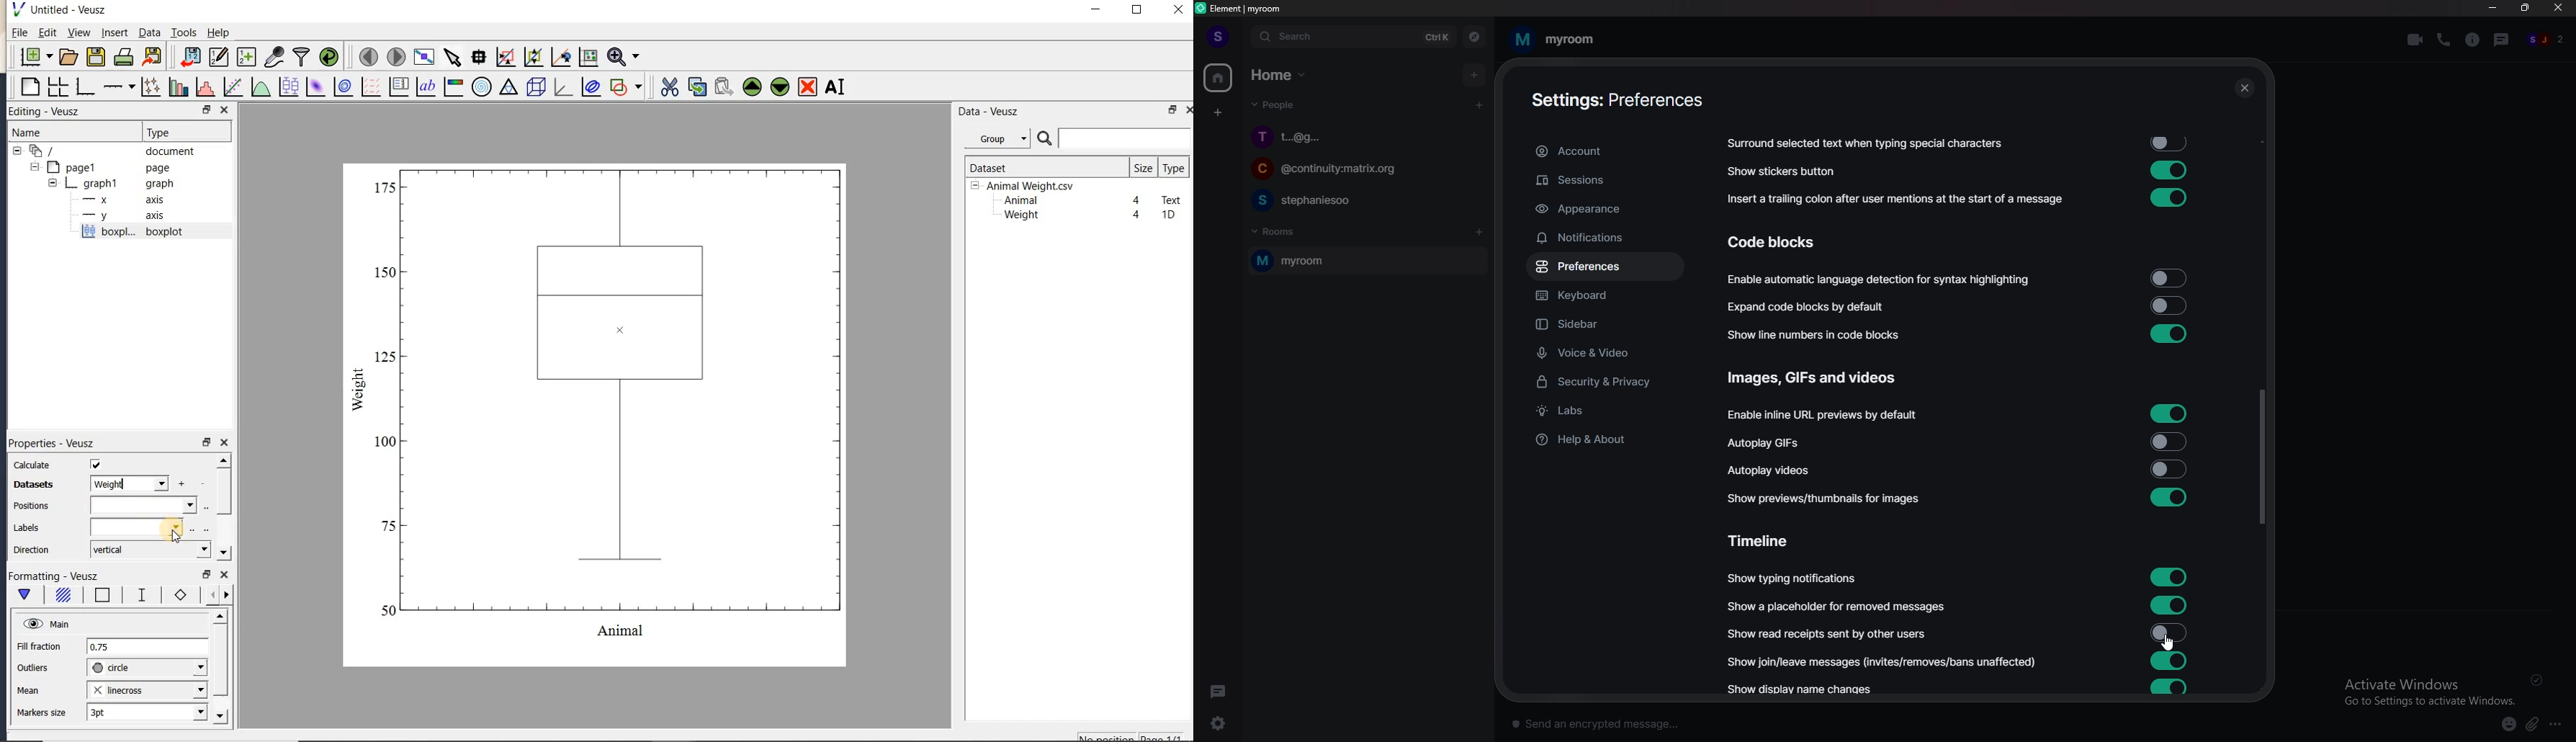 The height and width of the screenshot is (756, 2576). I want to click on attachments, so click(2535, 725).